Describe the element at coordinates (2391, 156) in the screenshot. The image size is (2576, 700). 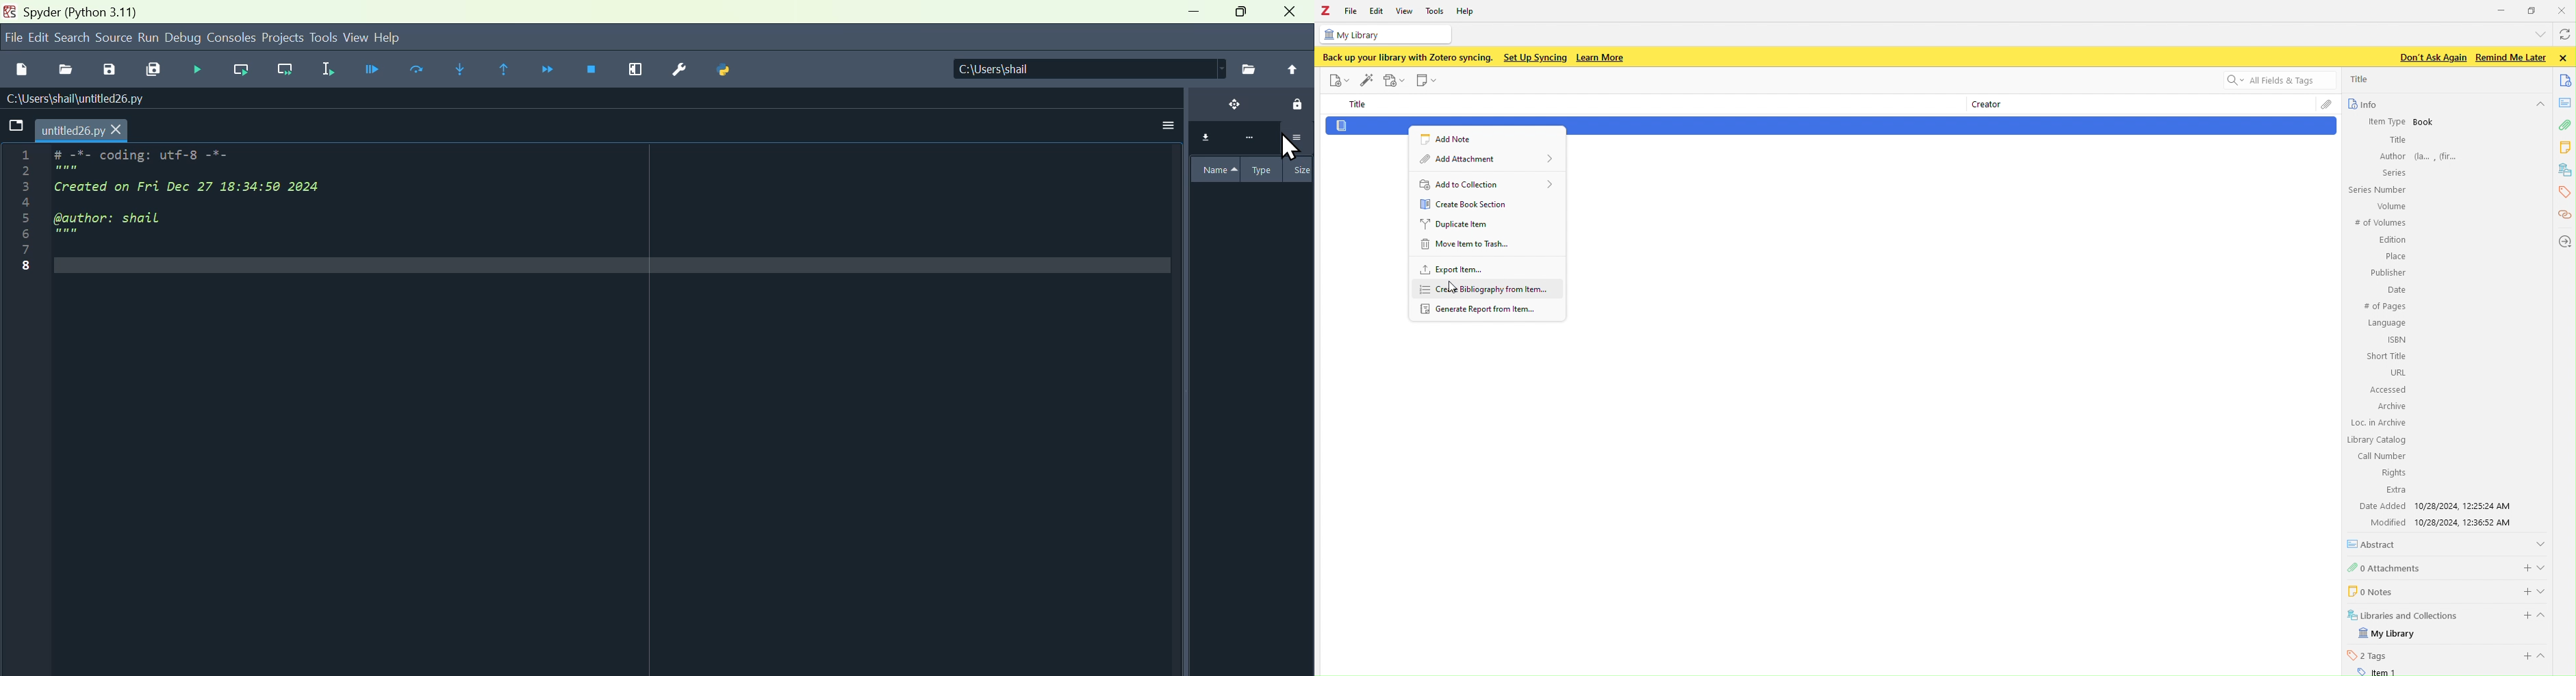
I see `Author` at that location.